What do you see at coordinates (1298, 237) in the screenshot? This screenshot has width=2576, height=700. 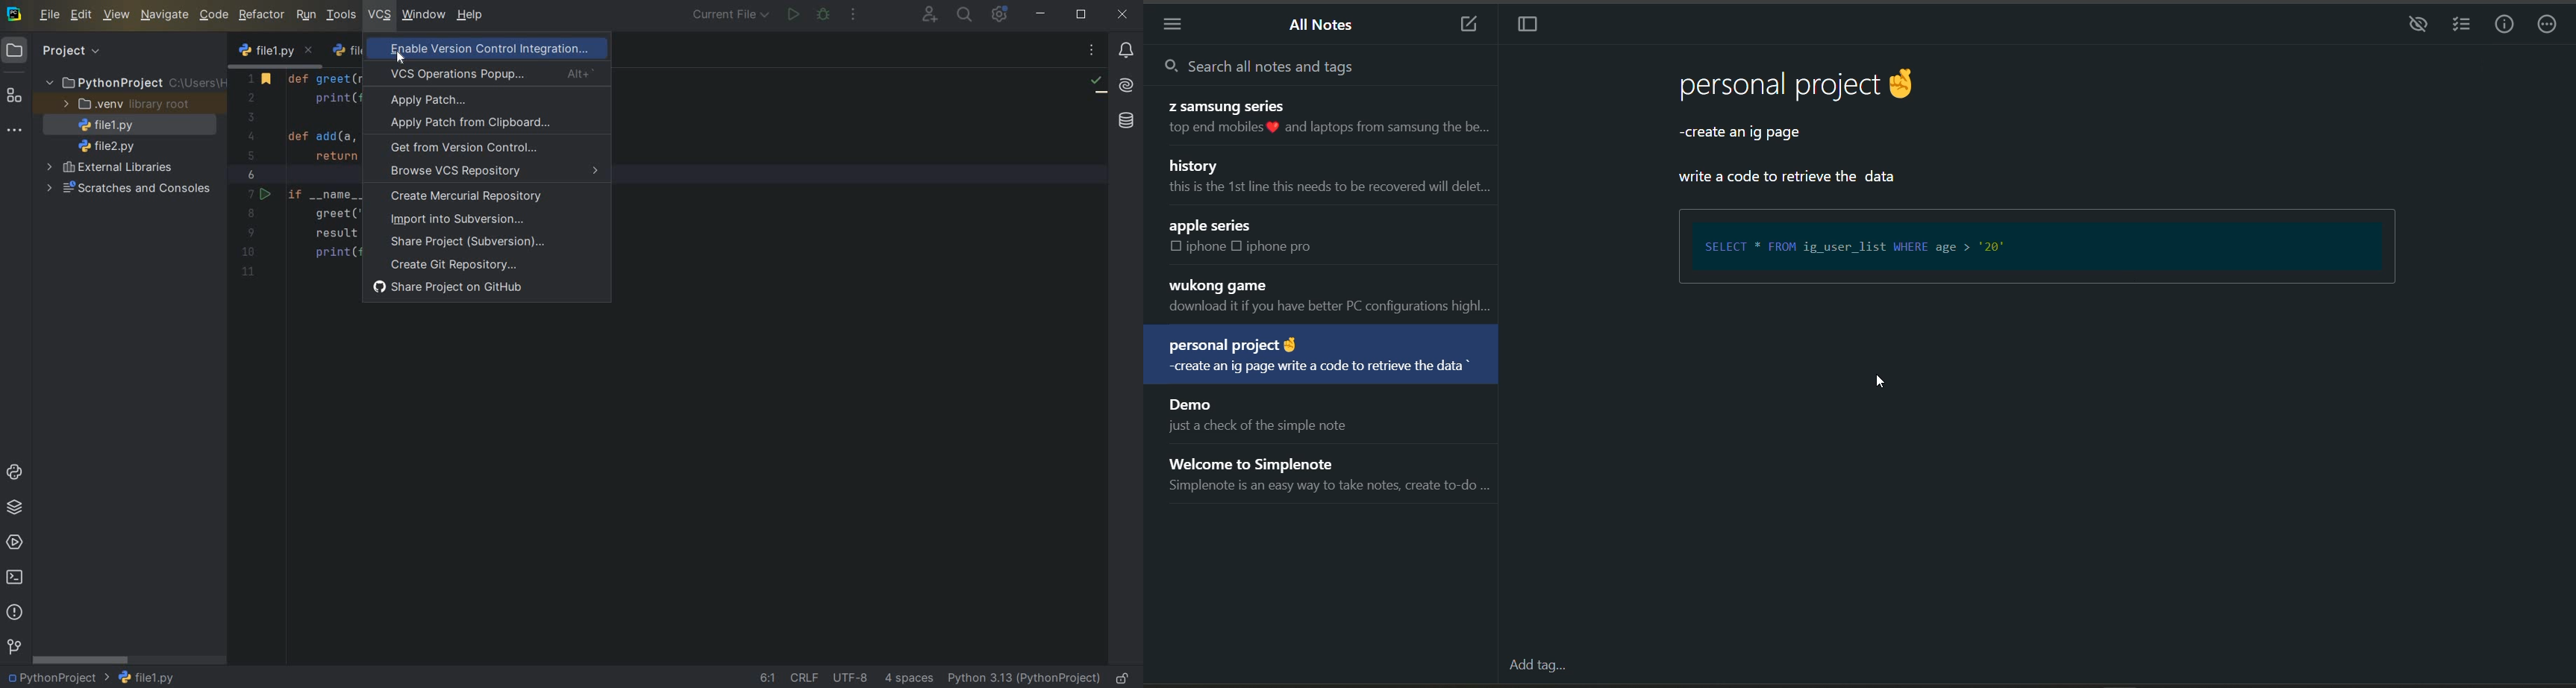 I see `note title  and preview` at bounding box center [1298, 237].